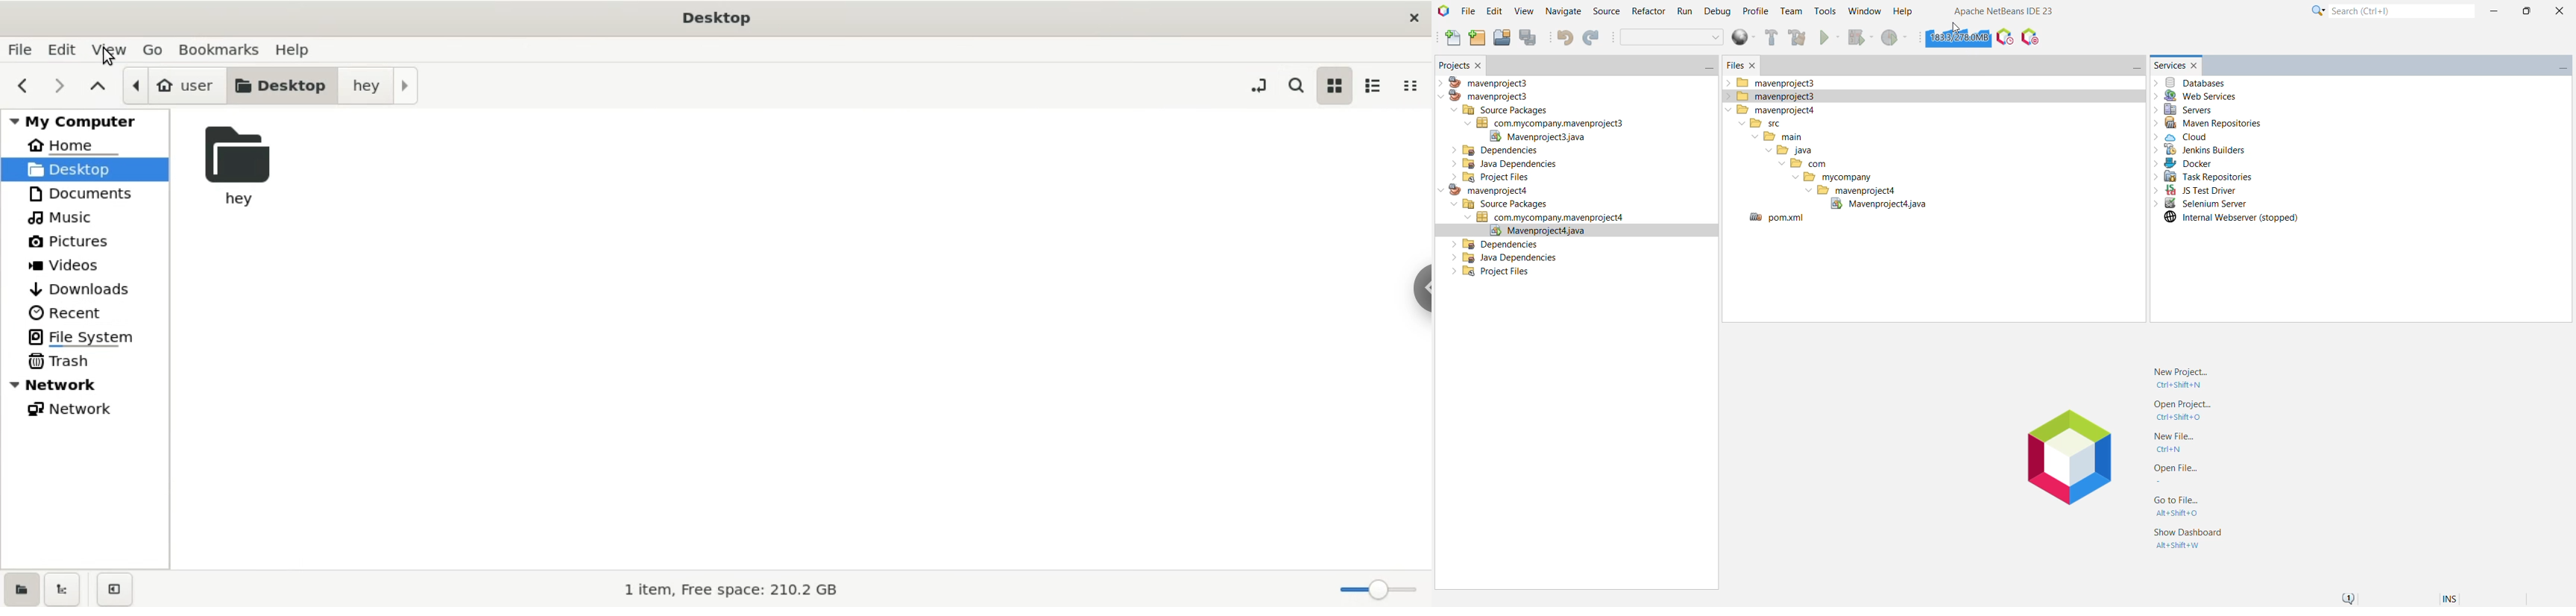  Describe the element at coordinates (2196, 82) in the screenshot. I see `Database` at that location.